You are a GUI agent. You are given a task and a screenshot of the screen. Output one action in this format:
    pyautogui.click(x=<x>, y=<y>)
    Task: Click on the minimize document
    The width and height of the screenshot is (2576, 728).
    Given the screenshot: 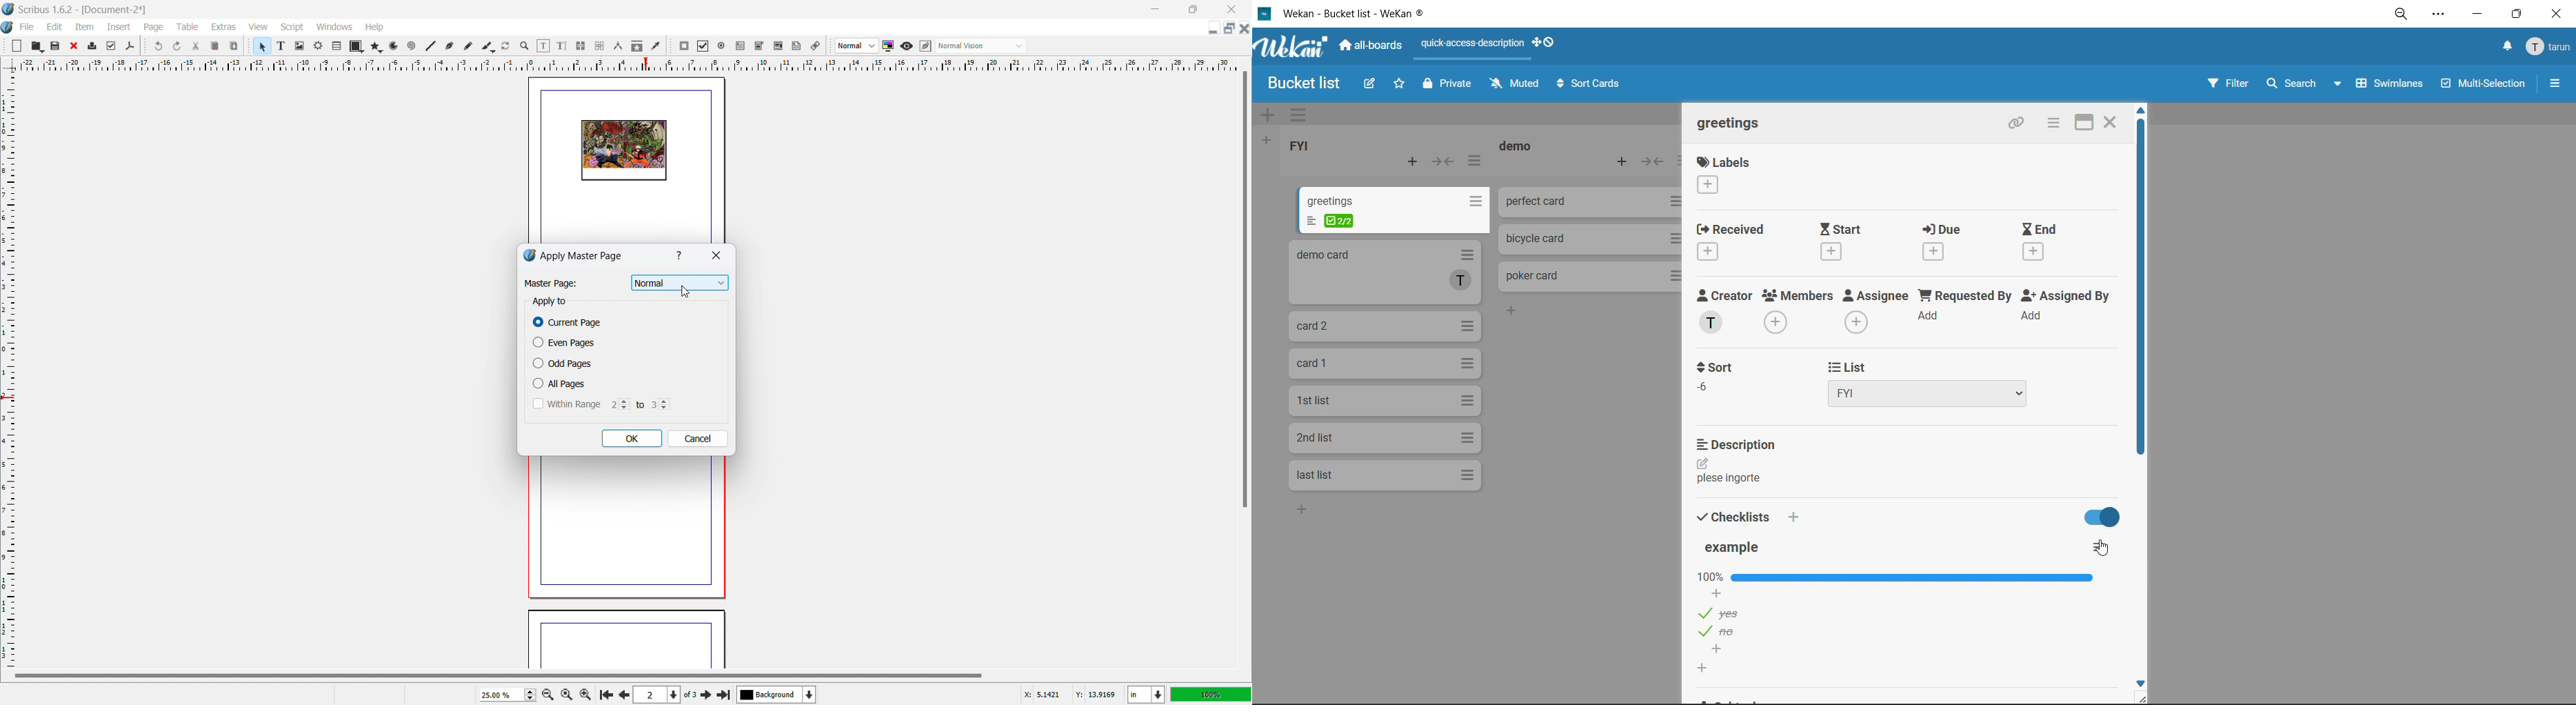 What is the action you would take?
    pyautogui.click(x=1212, y=29)
    